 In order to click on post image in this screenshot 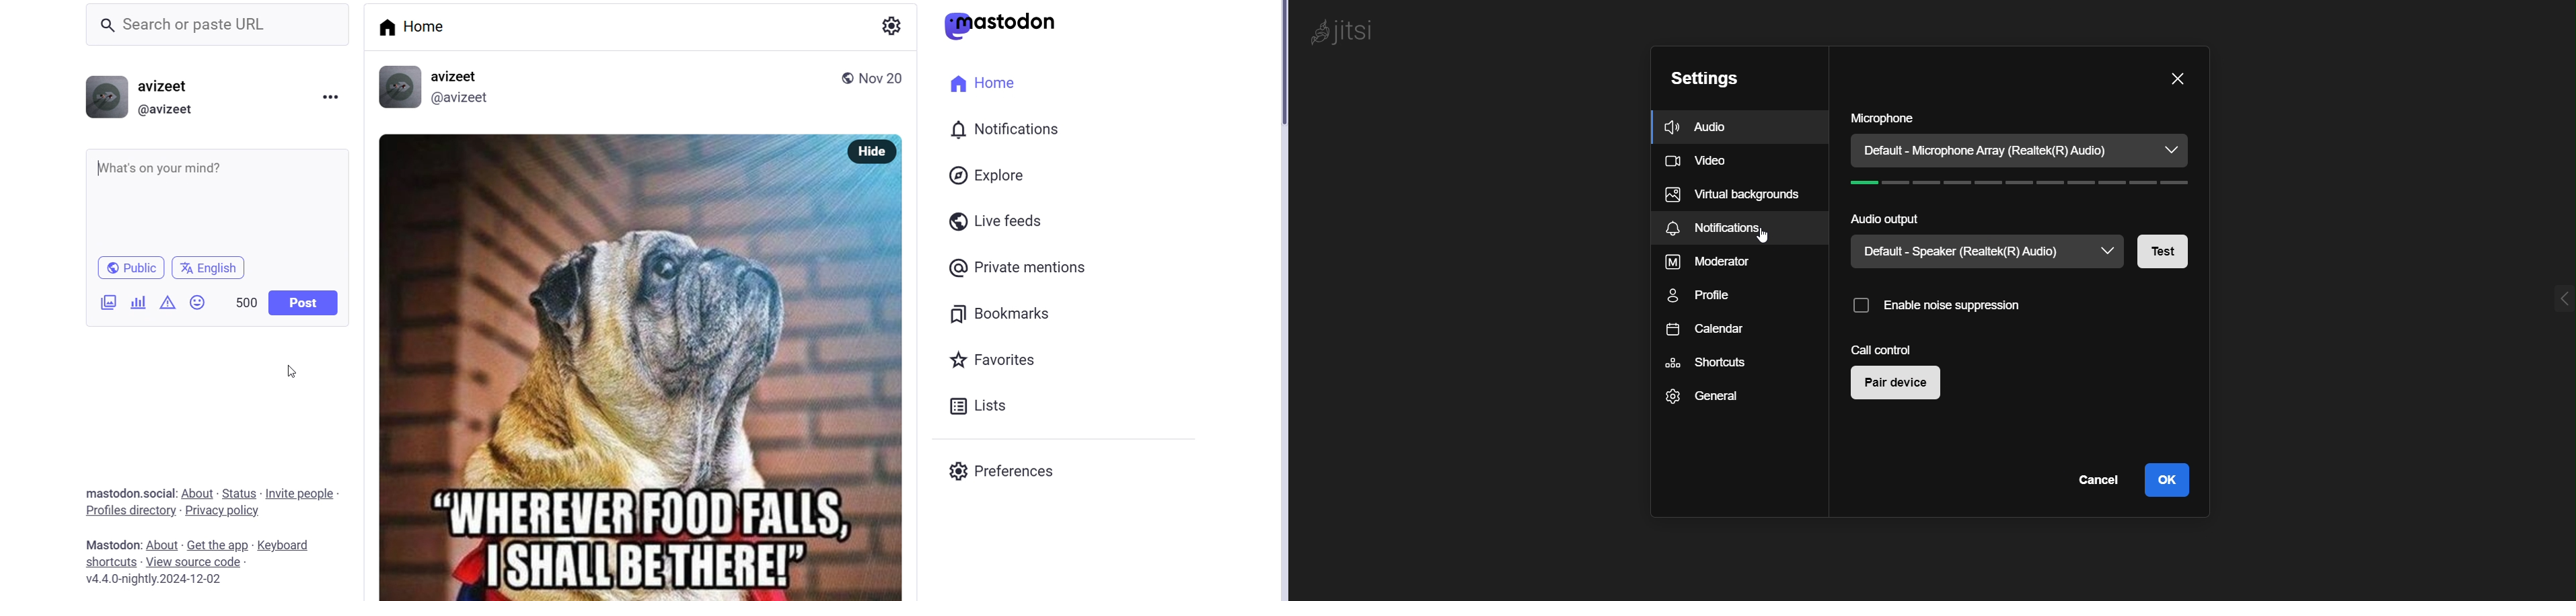, I will do `click(610, 364)`.